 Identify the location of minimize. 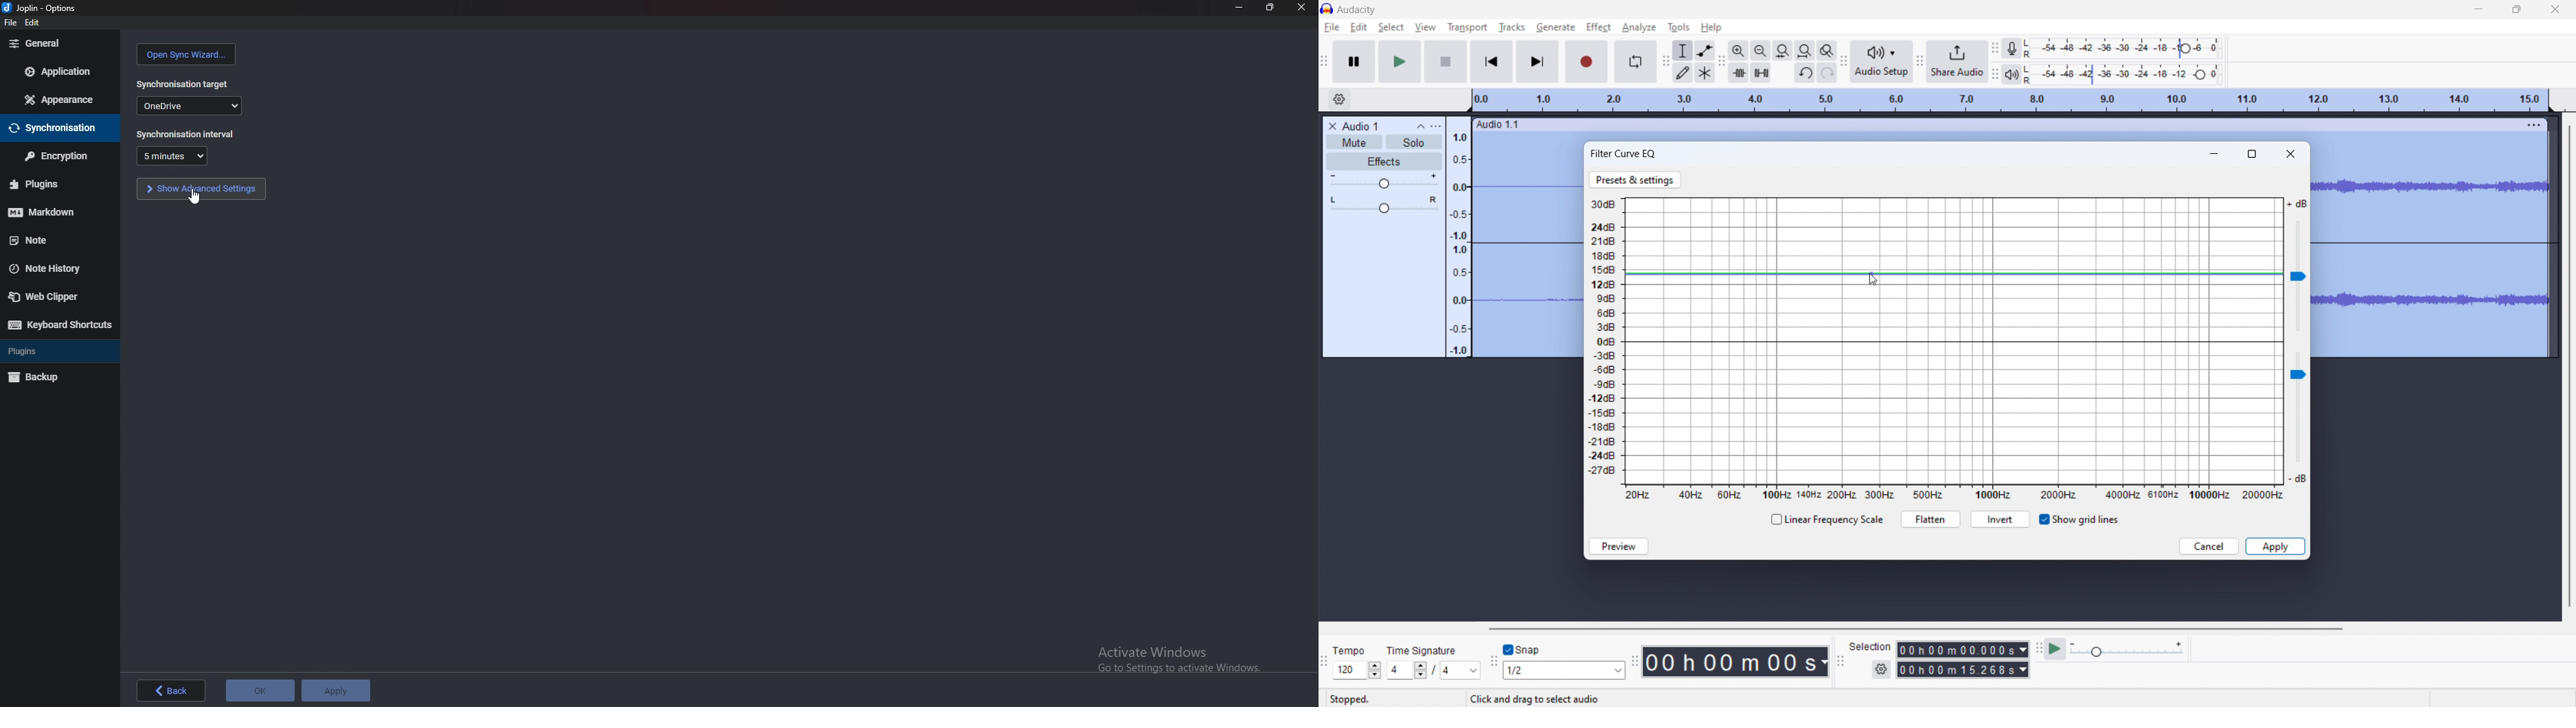
(2479, 9).